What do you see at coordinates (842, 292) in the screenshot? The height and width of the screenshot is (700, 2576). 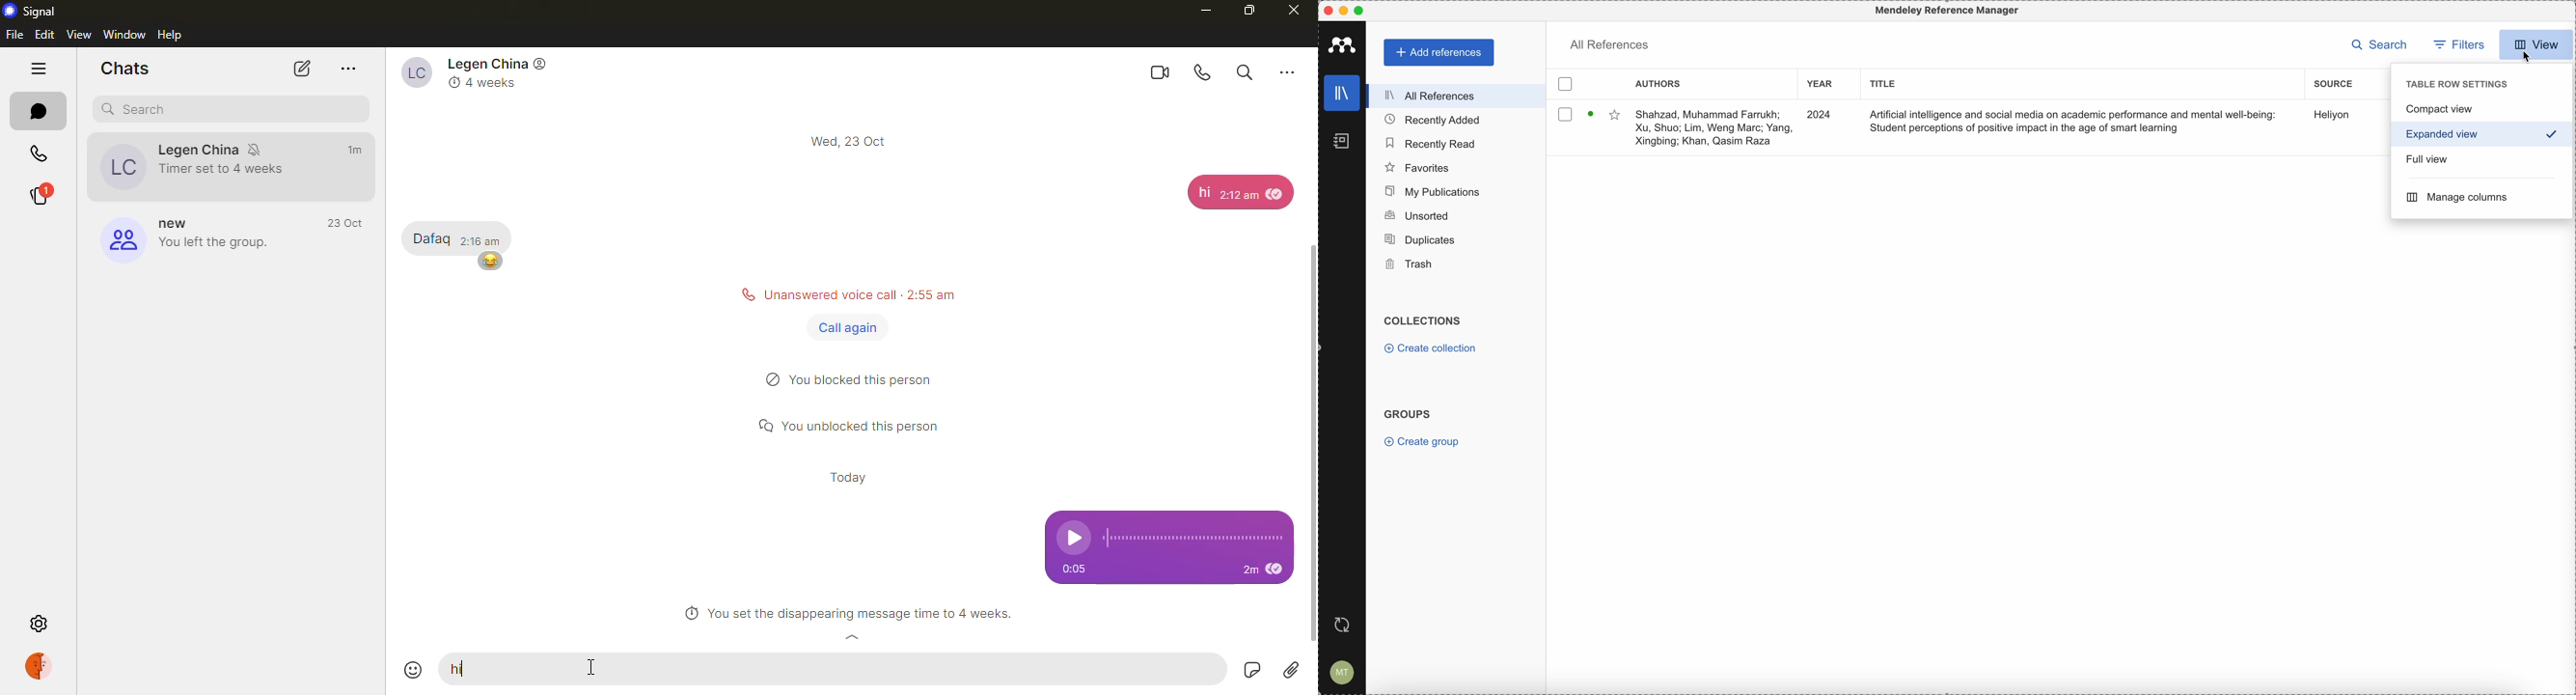 I see ` Unanswered voice call - 2:55 am` at bounding box center [842, 292].